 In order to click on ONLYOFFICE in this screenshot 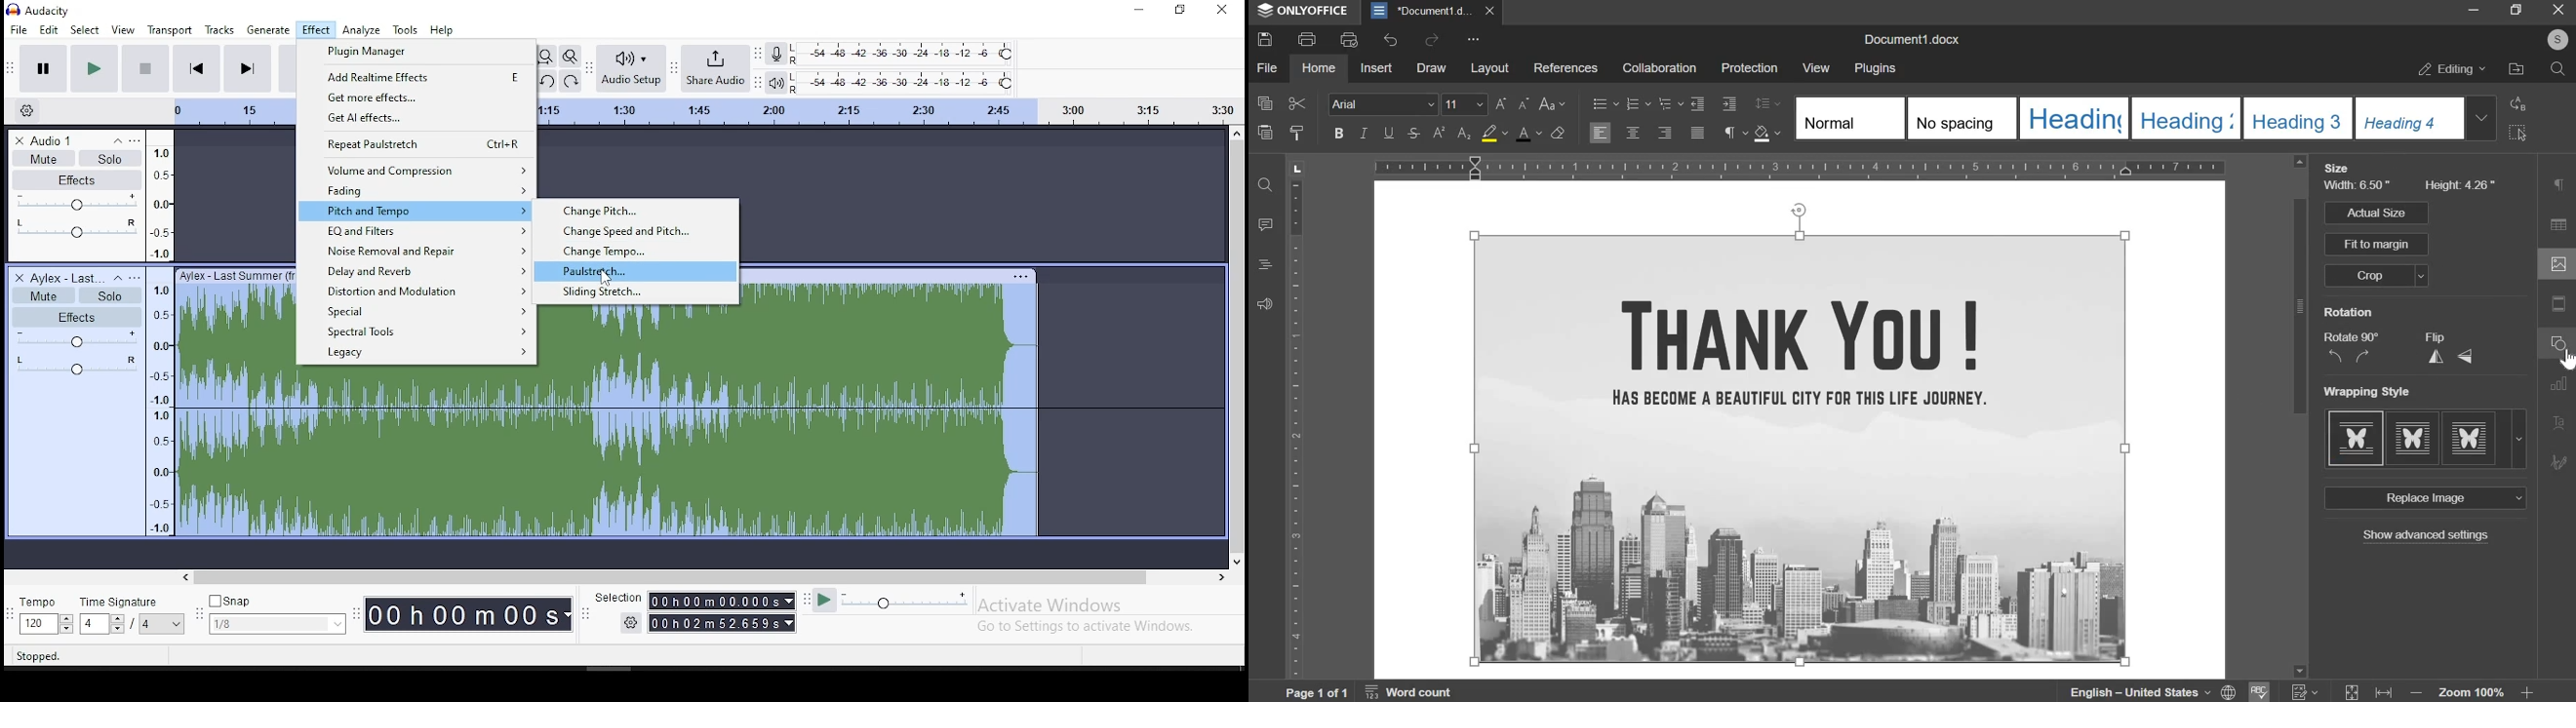, I will do `click(1306, 12)`.